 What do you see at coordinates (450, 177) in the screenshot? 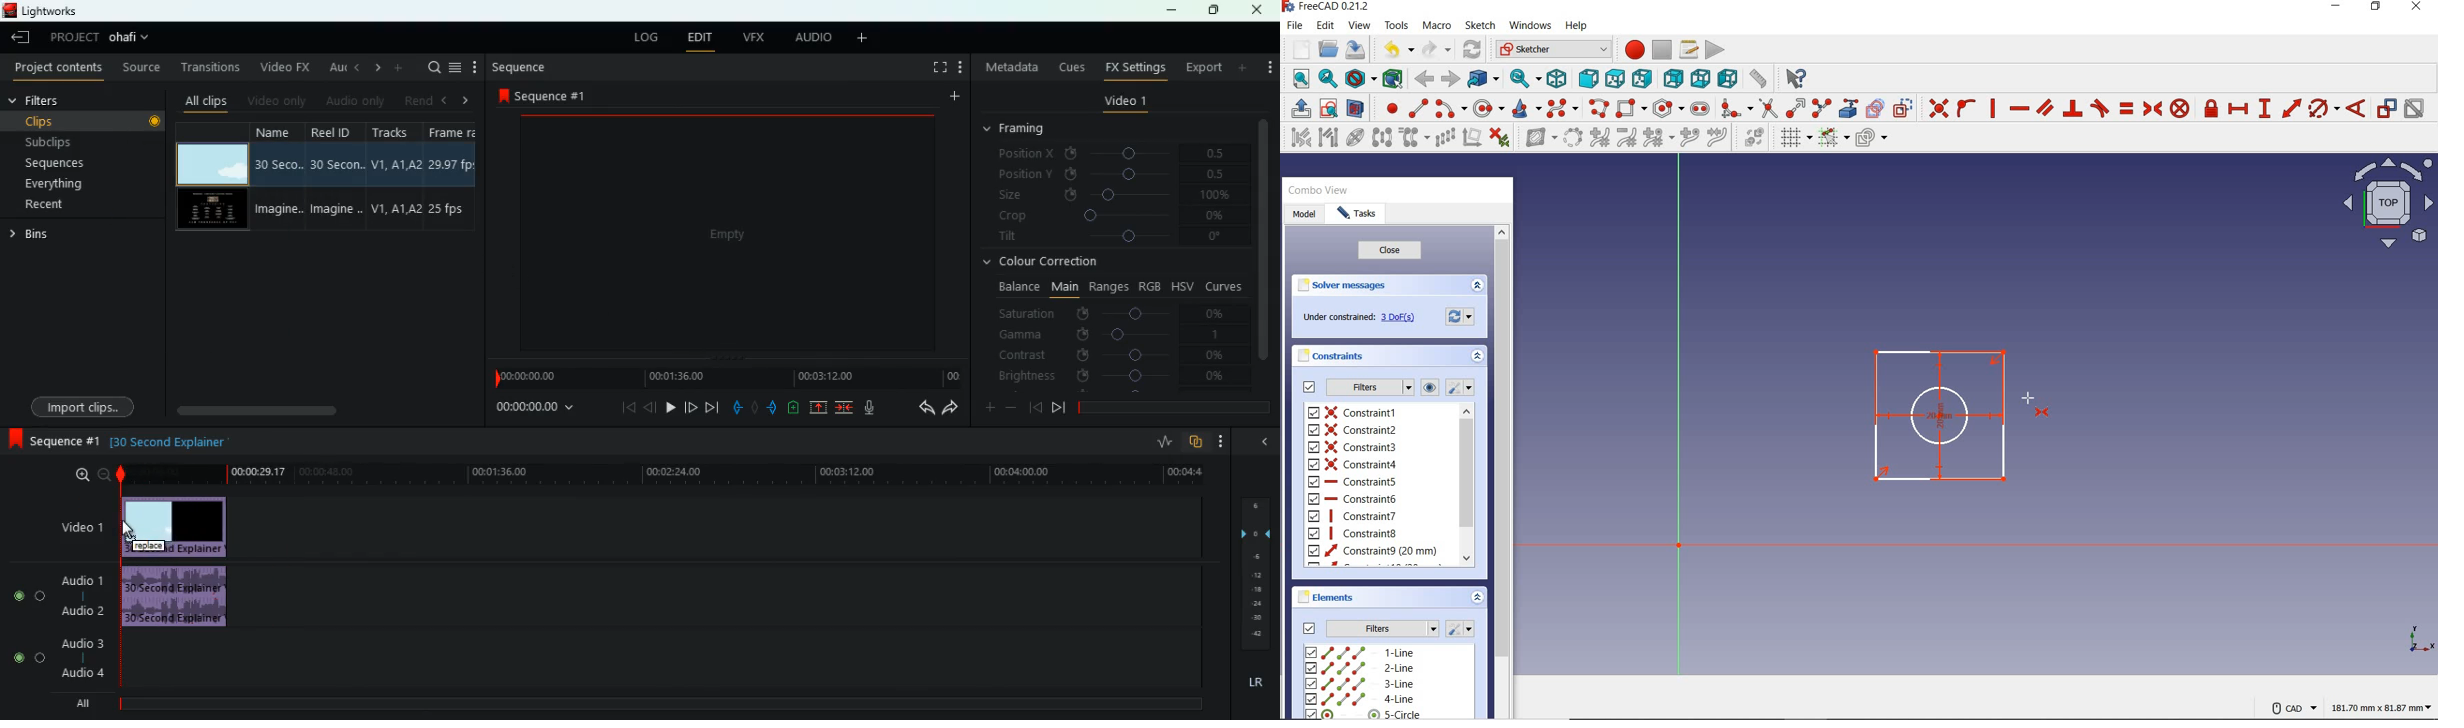
I see `frame` at bounding box center [450, 177].